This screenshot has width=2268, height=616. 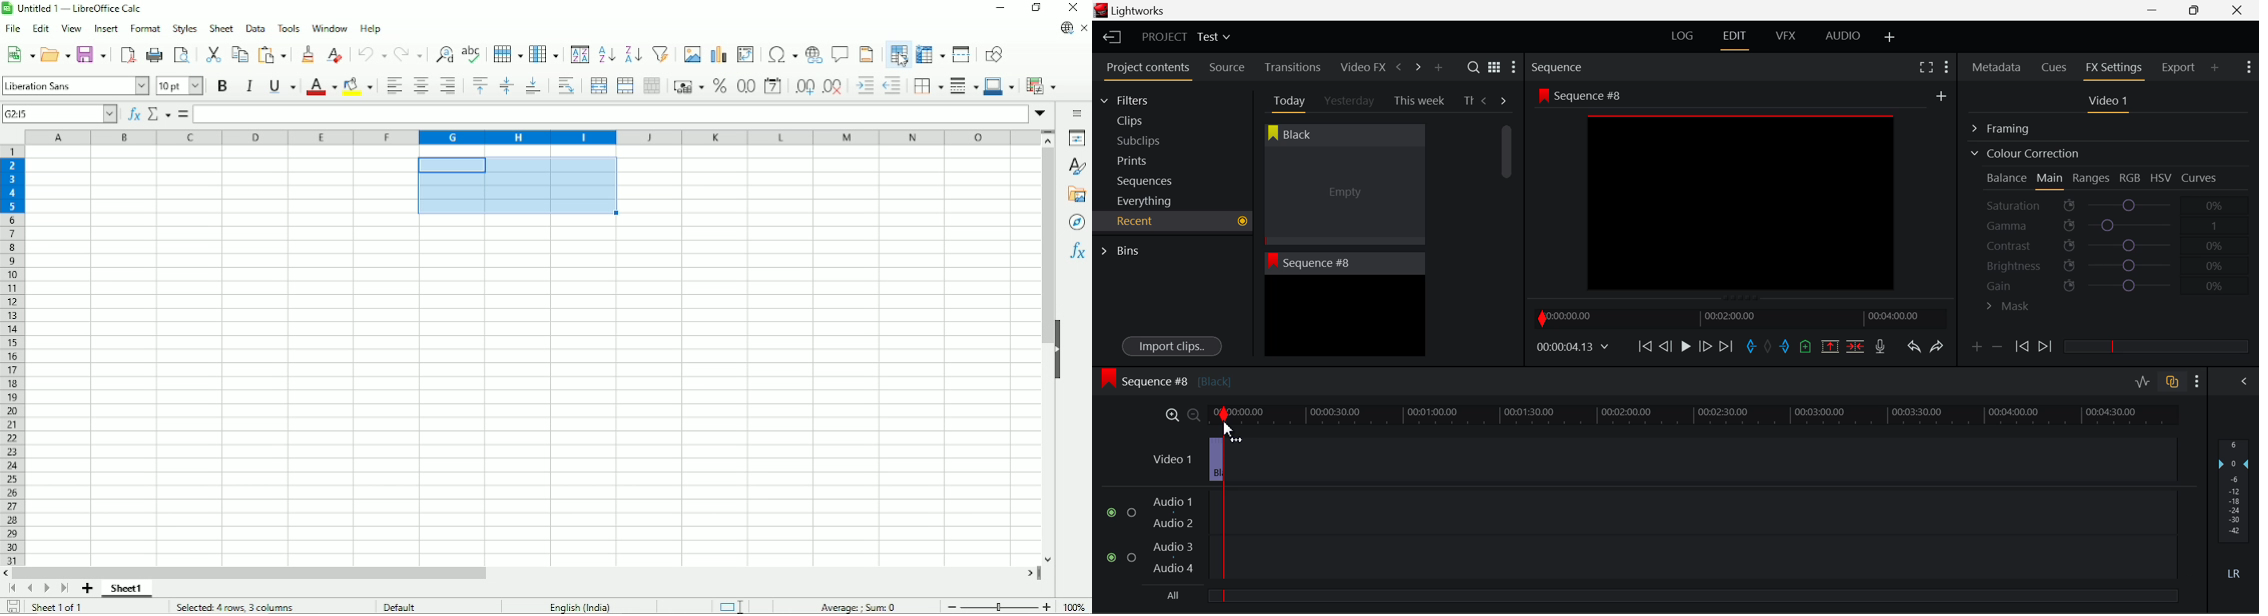 What do you see at coordinates (927, 87) in the screenshot?
I see `Borders` at bounding box center [927, 87].